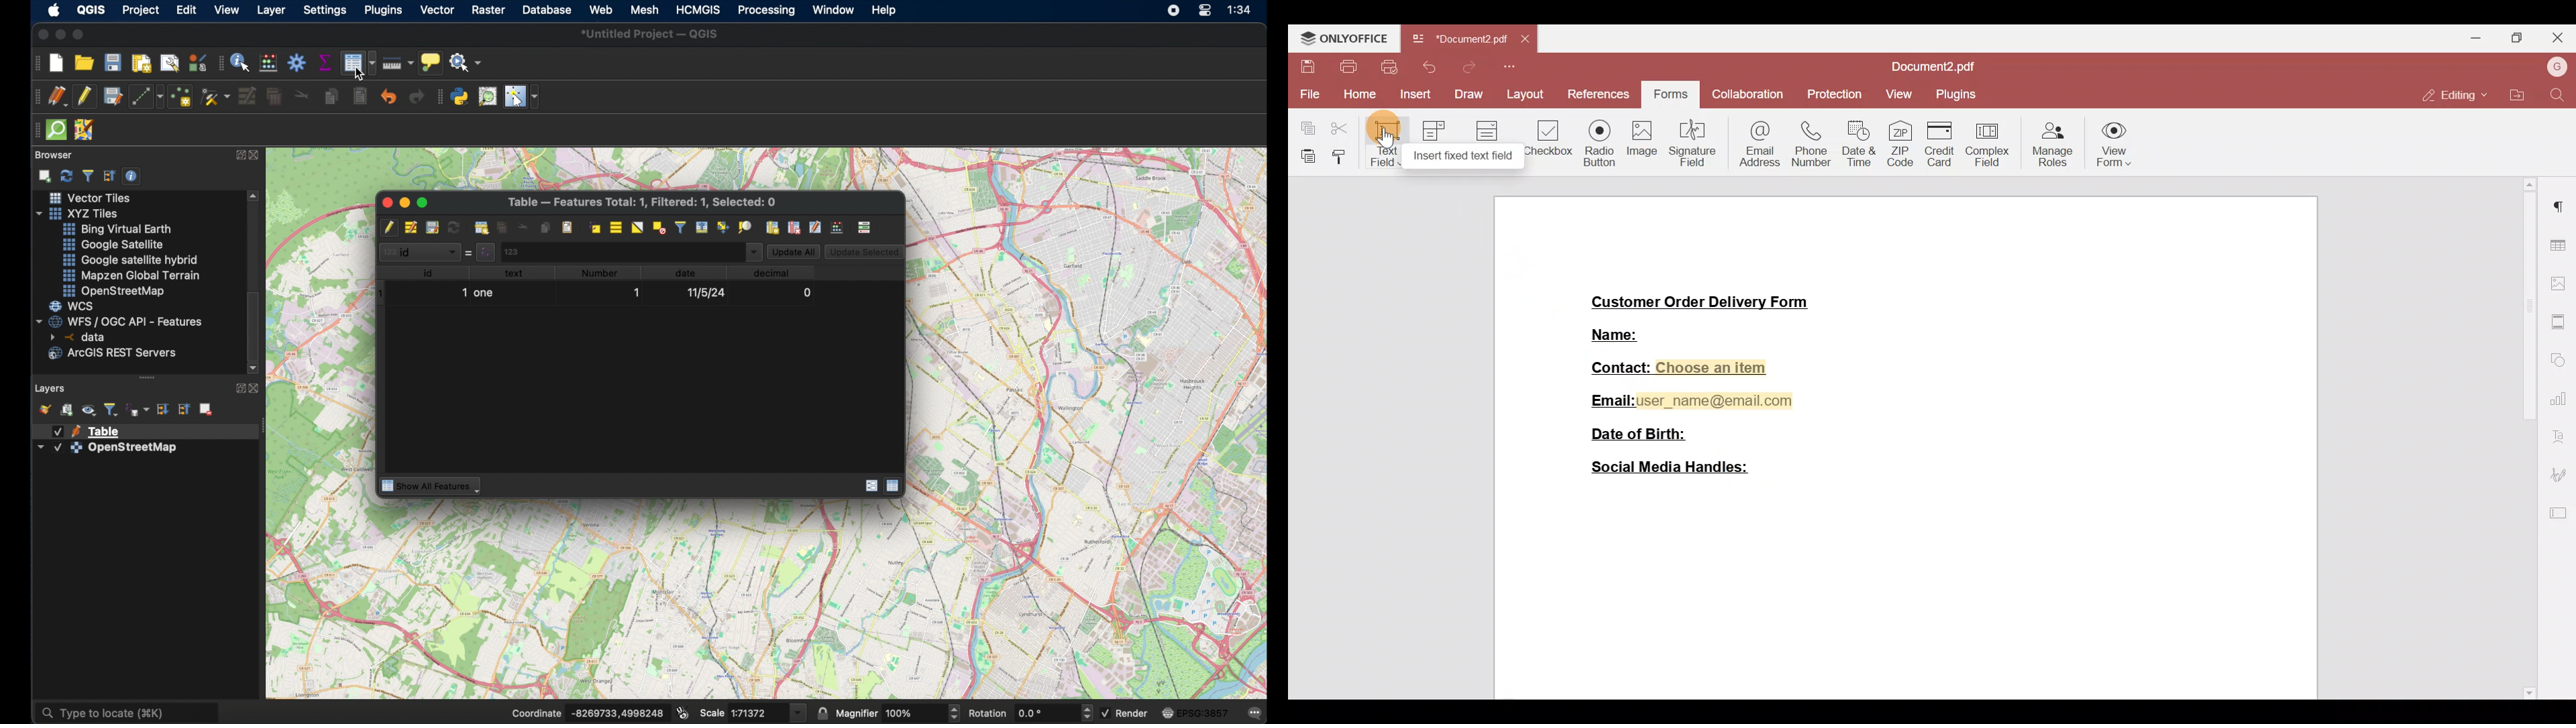  What do you see at coordinates (66, 176) in the screenshot?
I see `refresh` at bounding box center [66, 176].